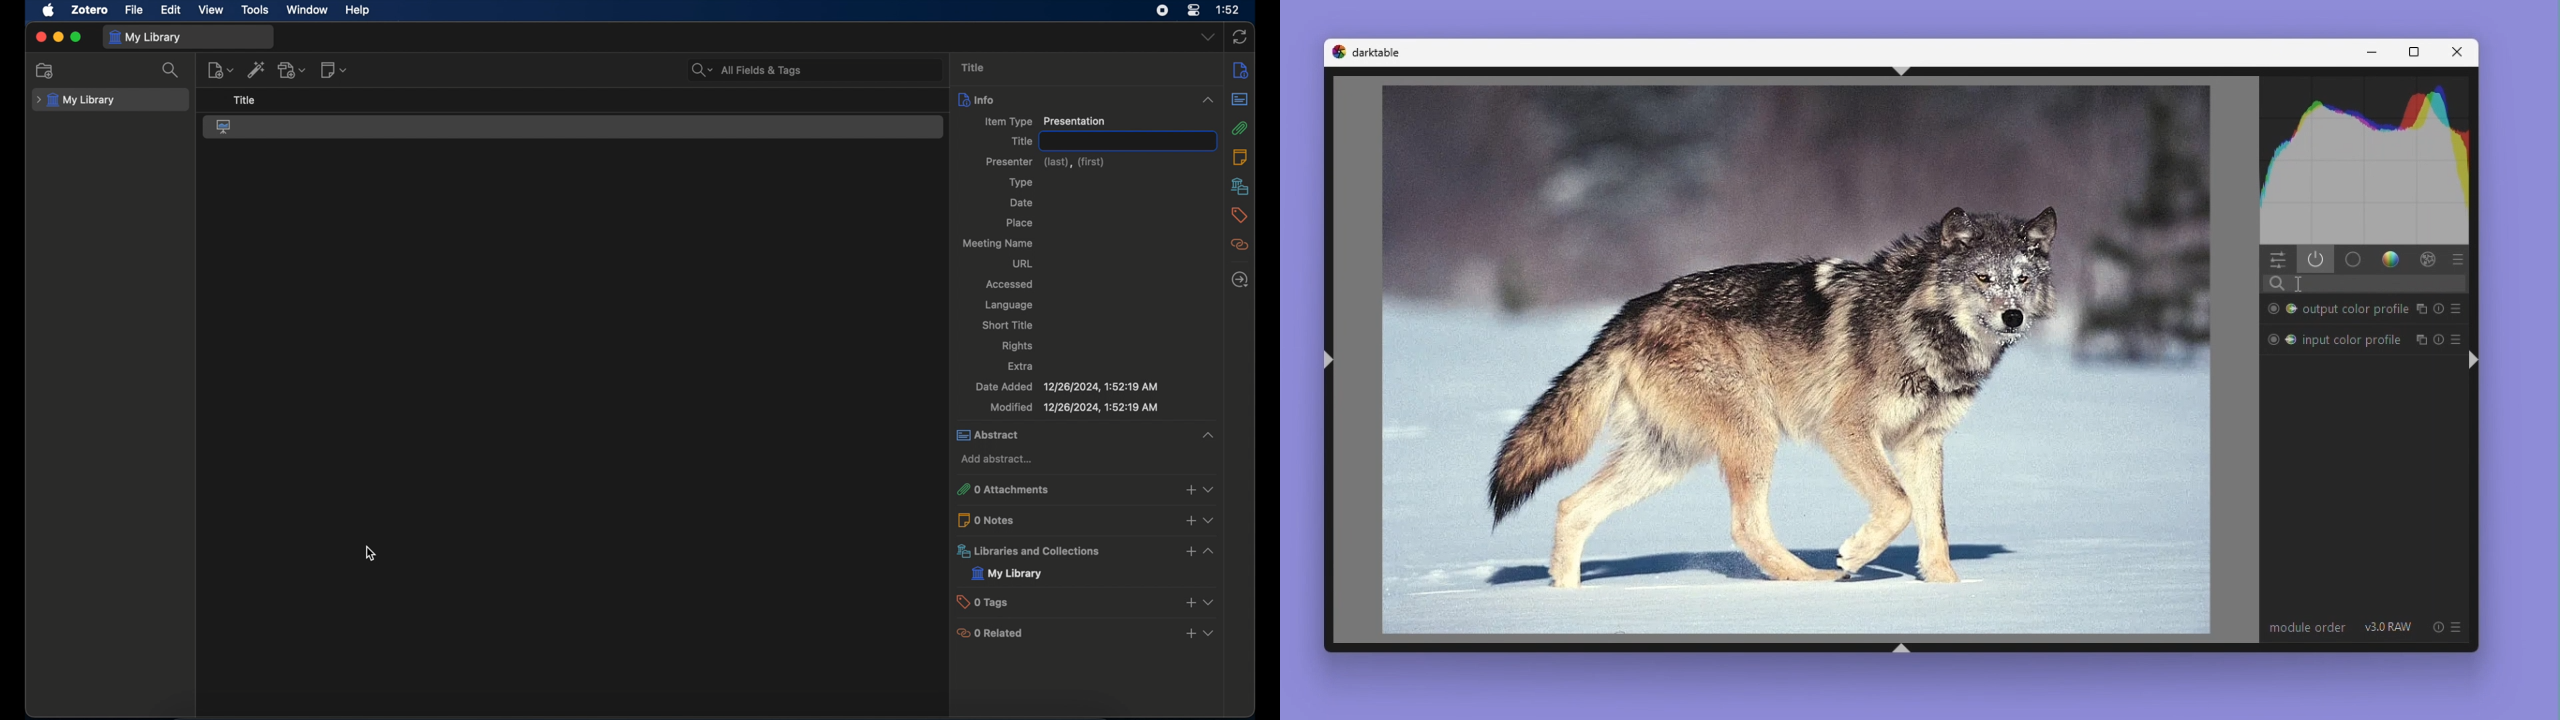 The width and height of the screenshot is (2576, 728). Describe the element at coordinates (293, 69) in the screenshot. I see `add attachment` at that location.